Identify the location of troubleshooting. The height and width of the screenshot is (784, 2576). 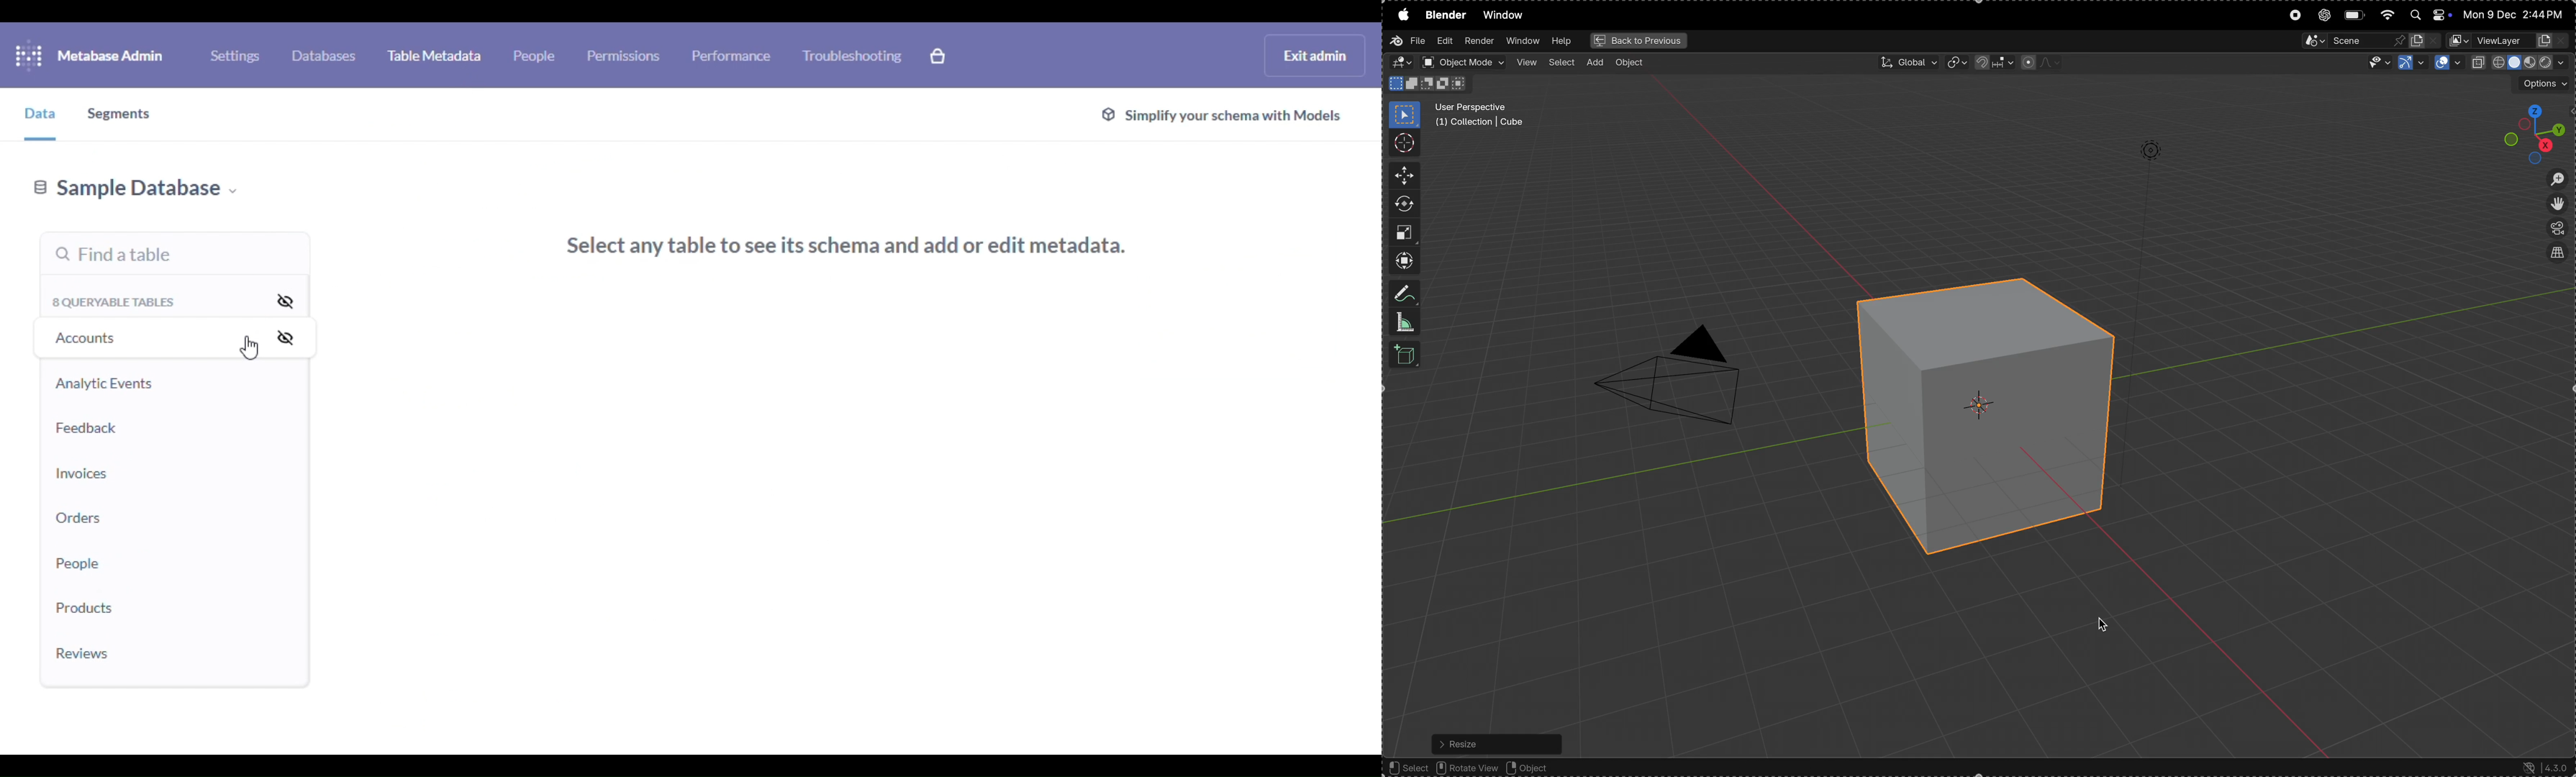
(853, 55).